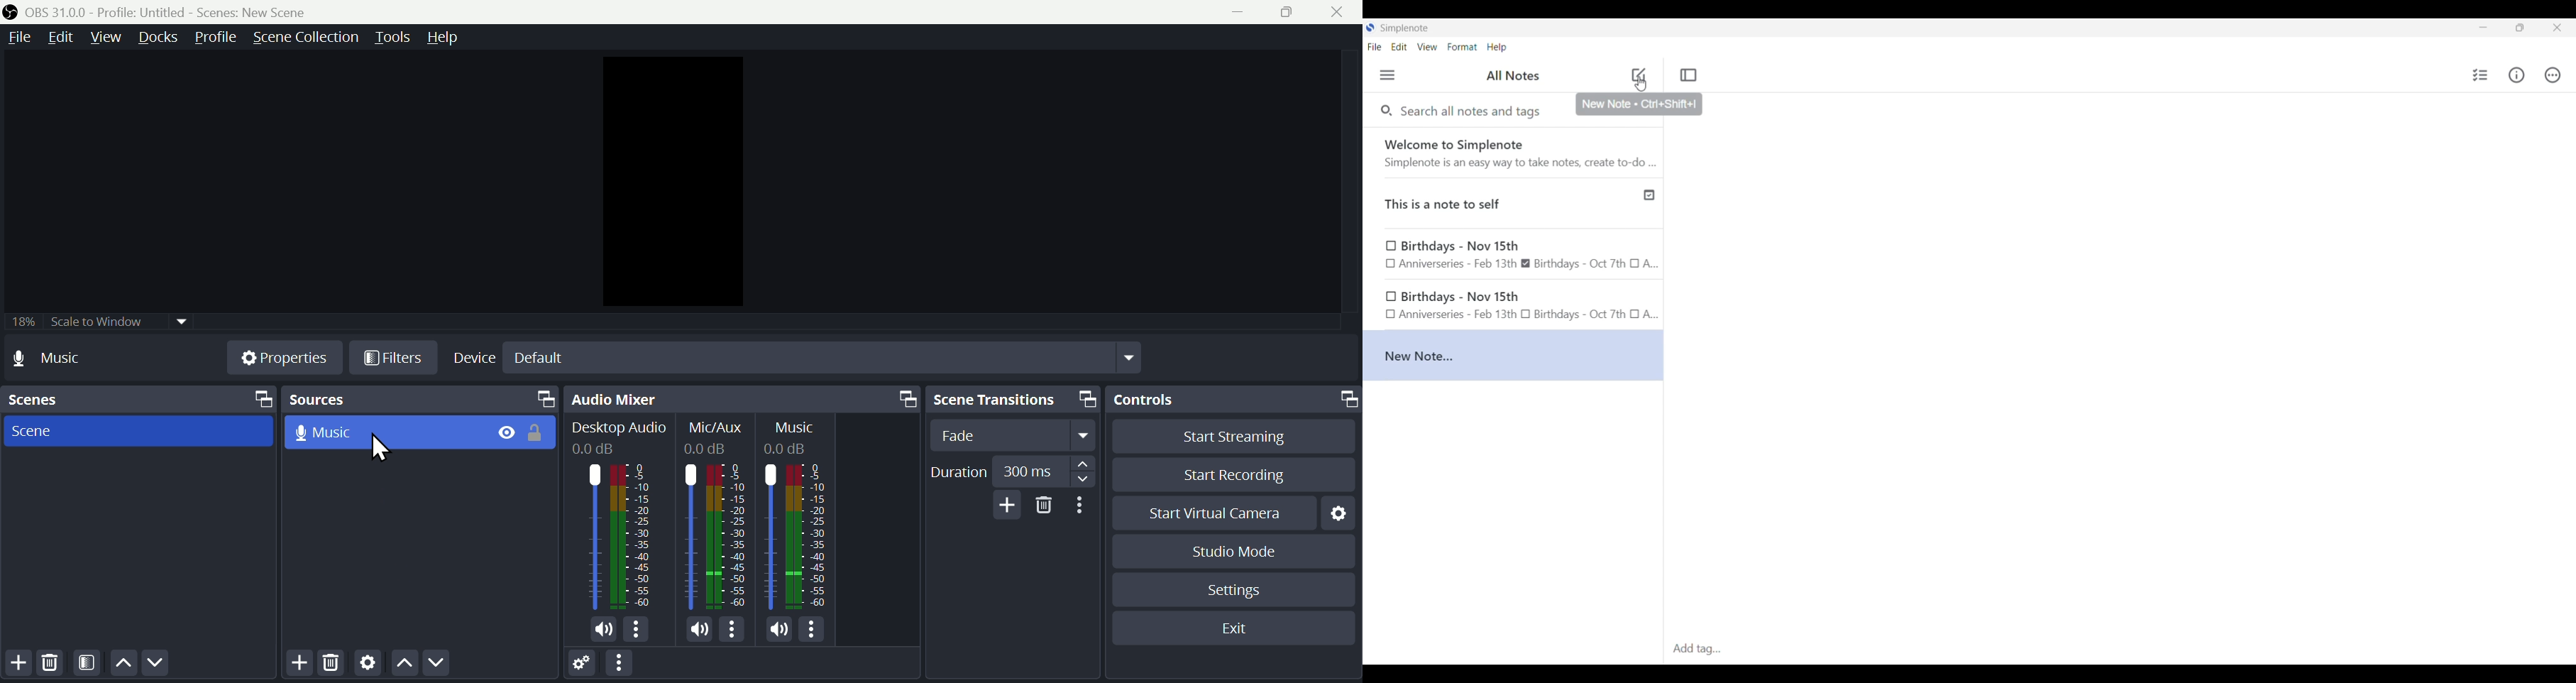 This screenshot has height=700, width=2576. Describe the element at coordinates (732, 630) in the screenshot. I see `Options` at that location.